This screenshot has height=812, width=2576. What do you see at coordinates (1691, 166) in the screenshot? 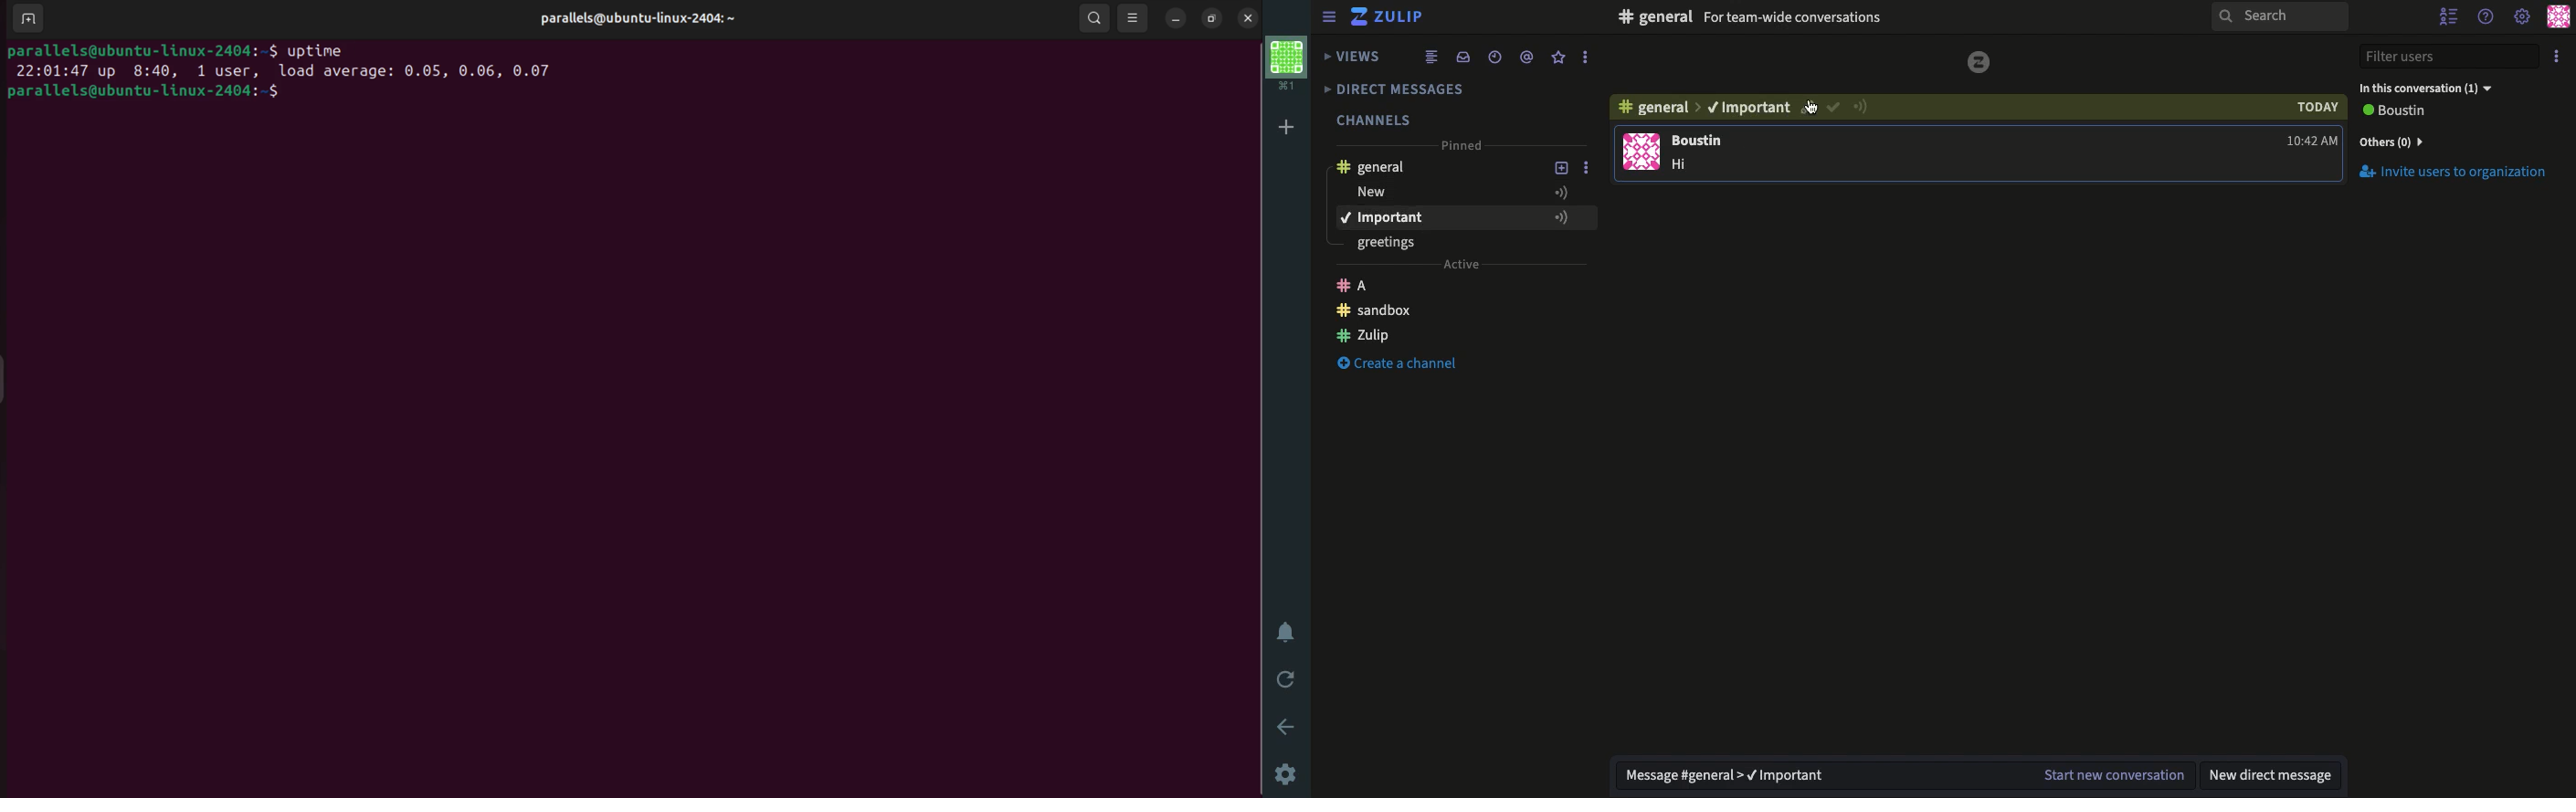
I see `message` at bounding box center [1691, 166].